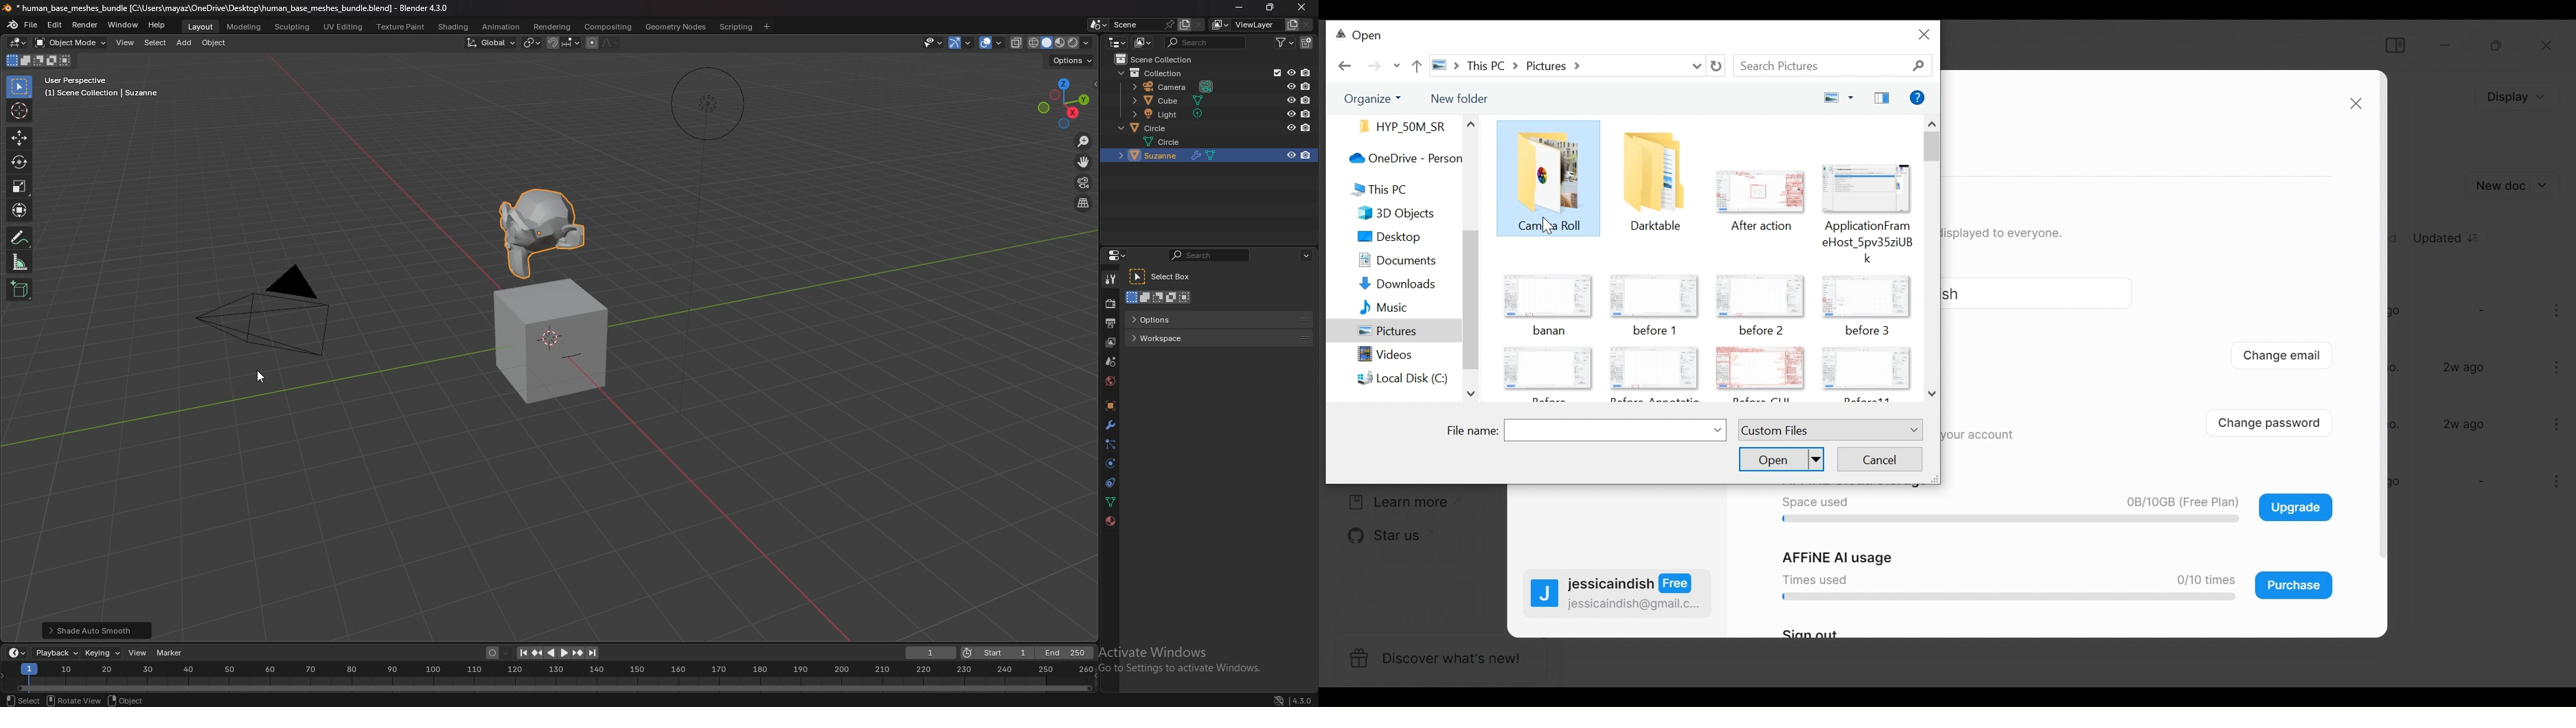 Image resolution: width=2576 pixels, height=728 pixels. Describe the element at coordinates (1814, 503) in the screenshot. I see `Space used` at that location.